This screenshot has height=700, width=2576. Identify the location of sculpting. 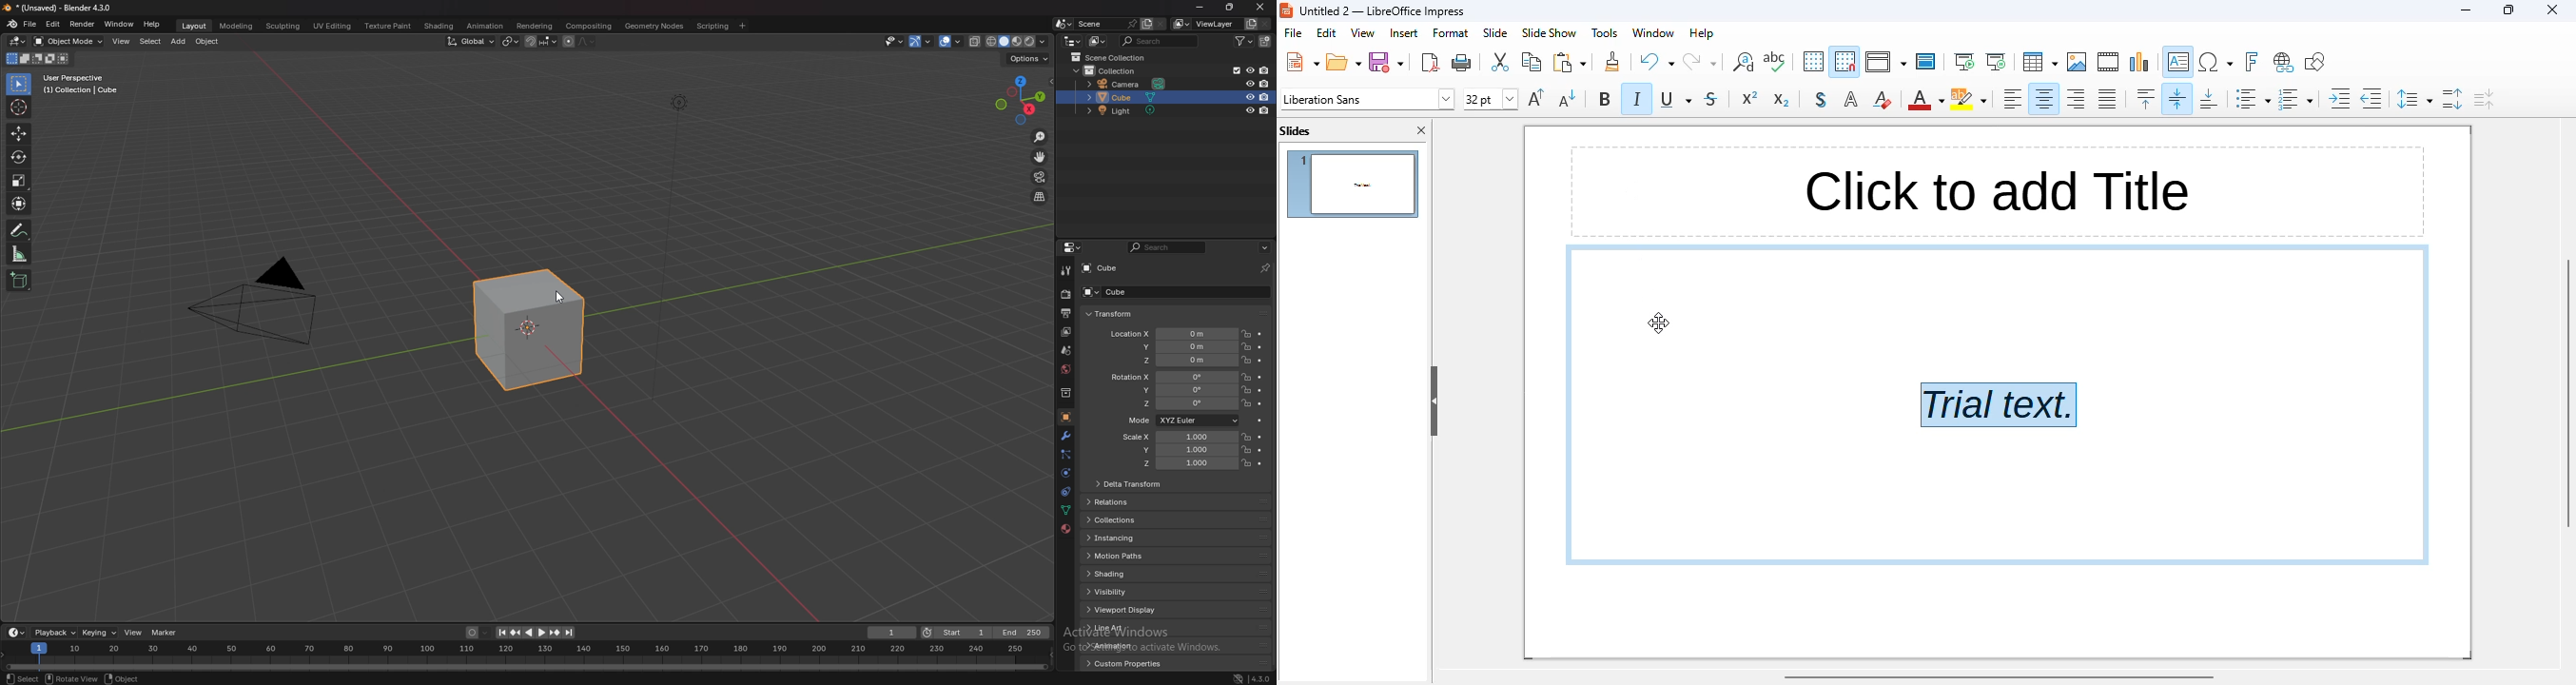
(283, 26).